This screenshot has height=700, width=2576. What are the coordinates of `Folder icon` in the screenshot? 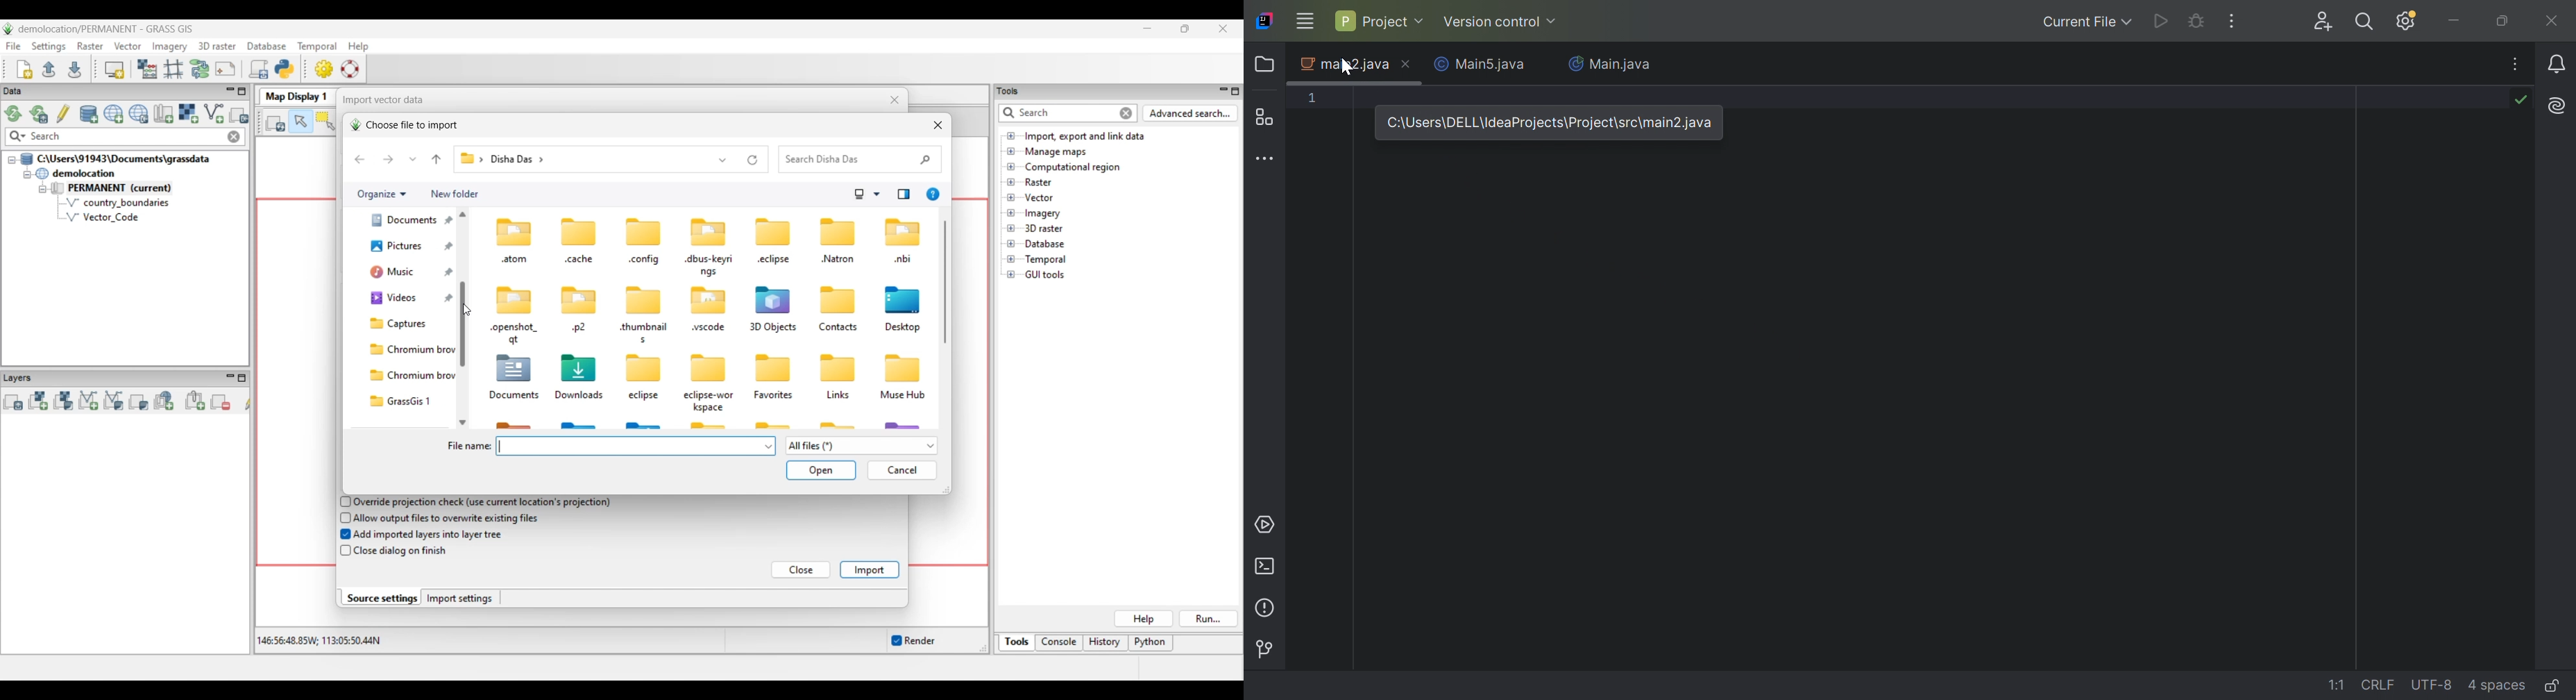 It's located at (1266, 63).